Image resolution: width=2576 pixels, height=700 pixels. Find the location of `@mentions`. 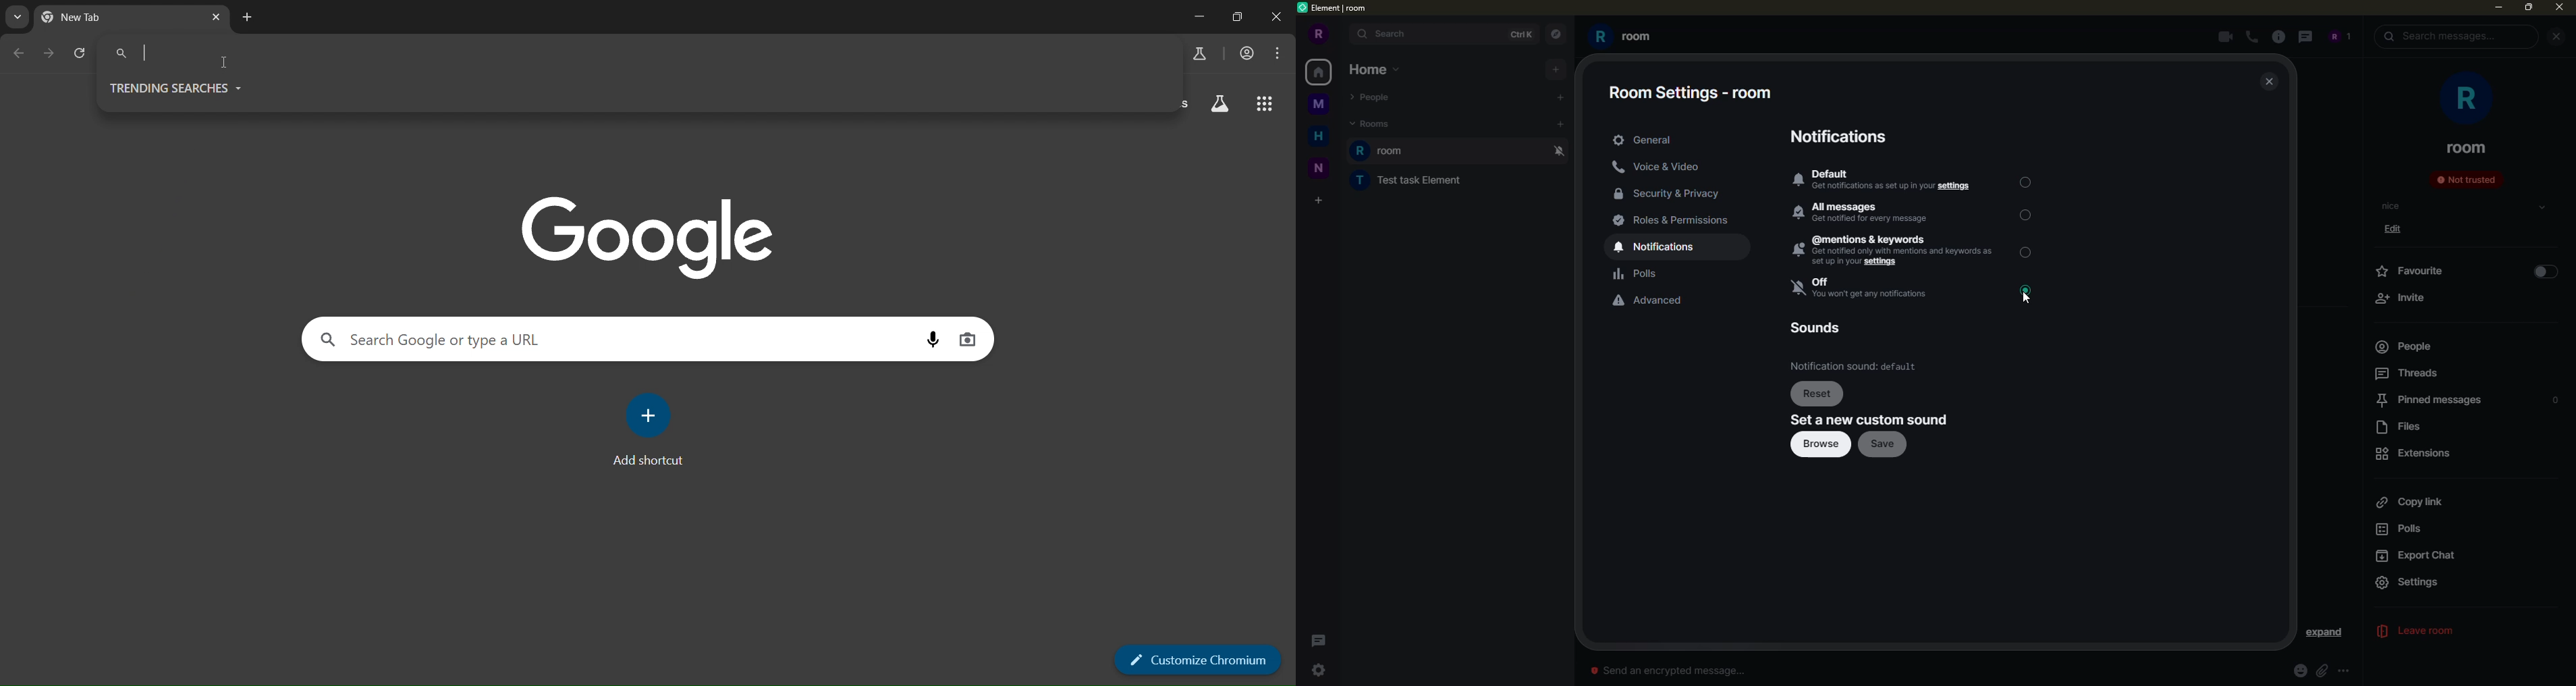

@mentions is located at coordinates (1892, 251).